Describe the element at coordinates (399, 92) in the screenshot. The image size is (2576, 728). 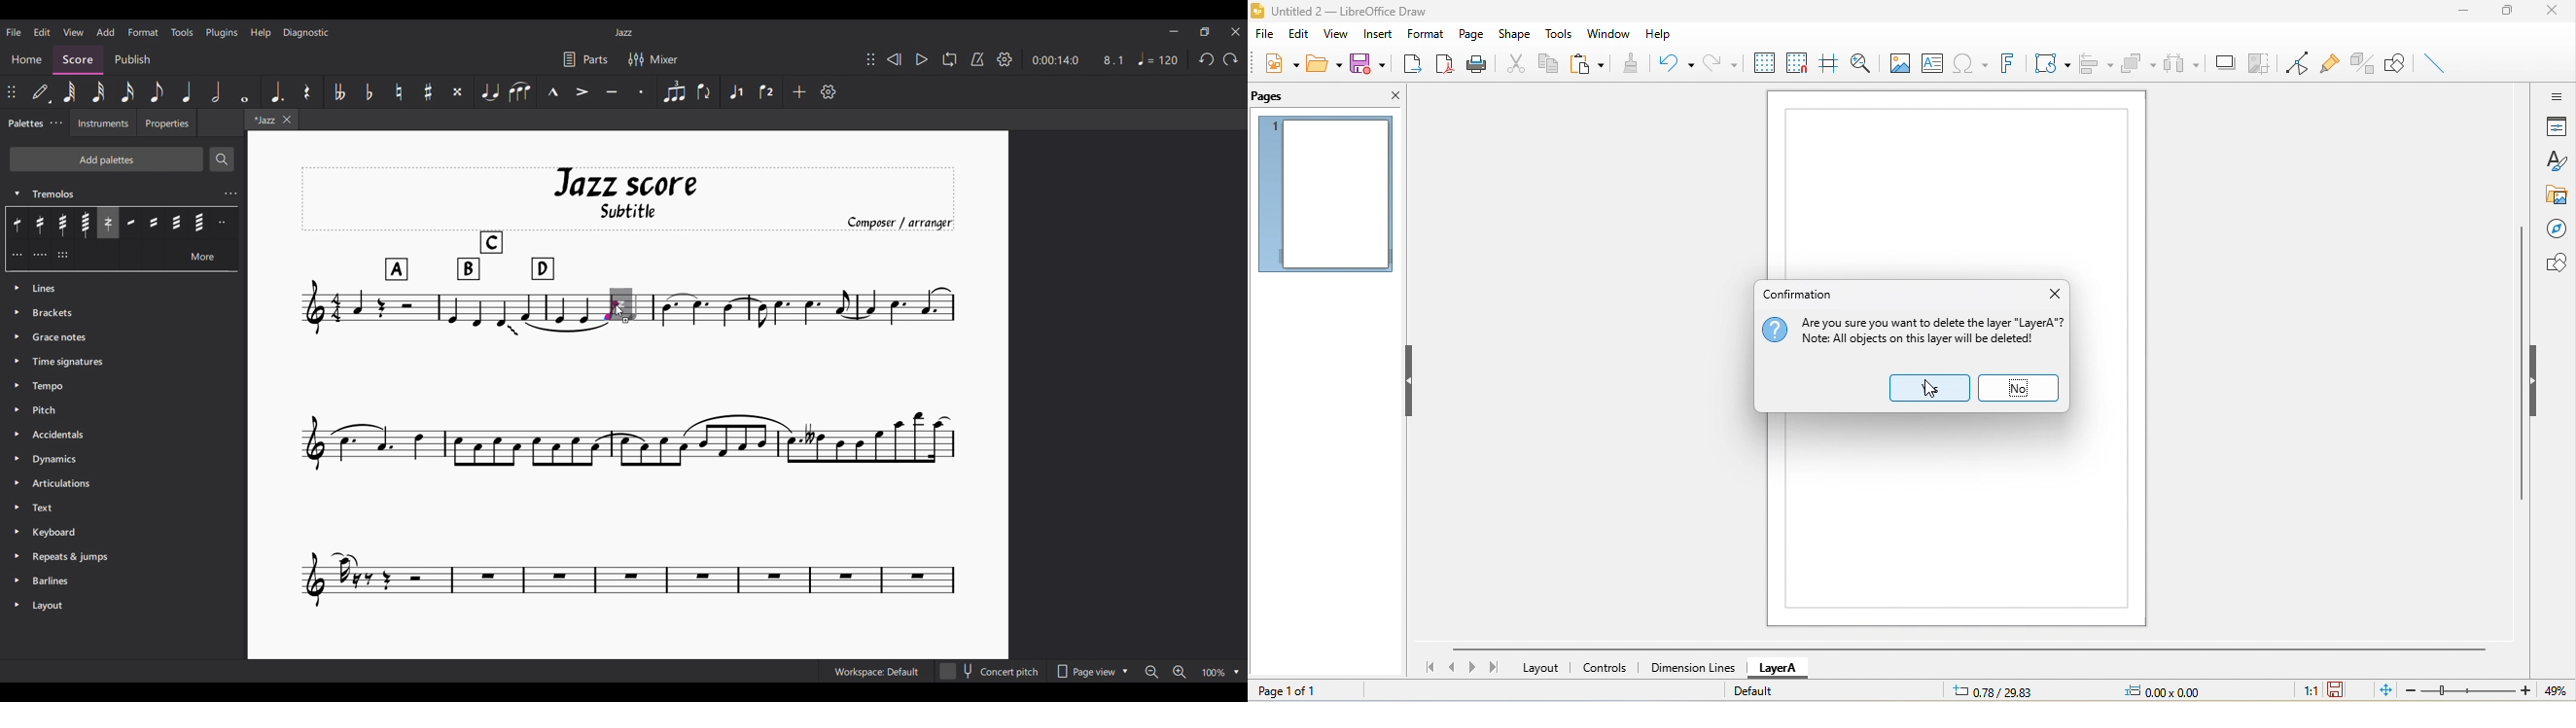
I see `Toggle natural` at that location.